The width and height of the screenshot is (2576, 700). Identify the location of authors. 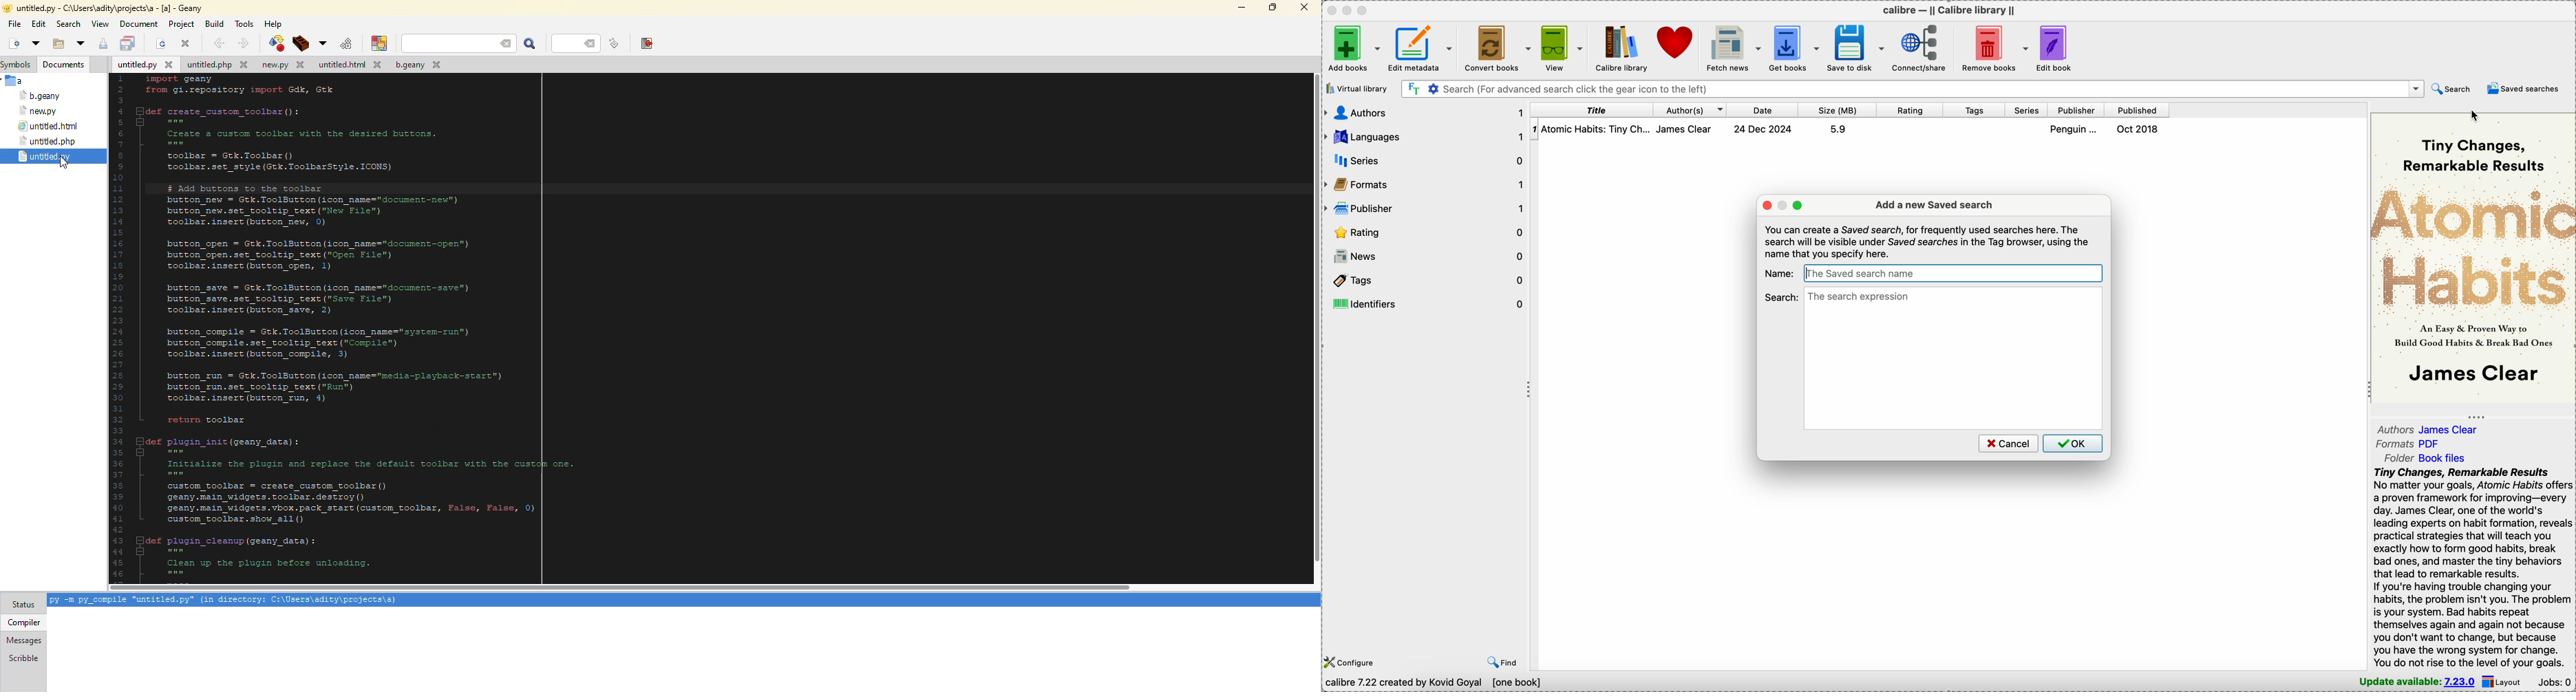
(1425, 112).